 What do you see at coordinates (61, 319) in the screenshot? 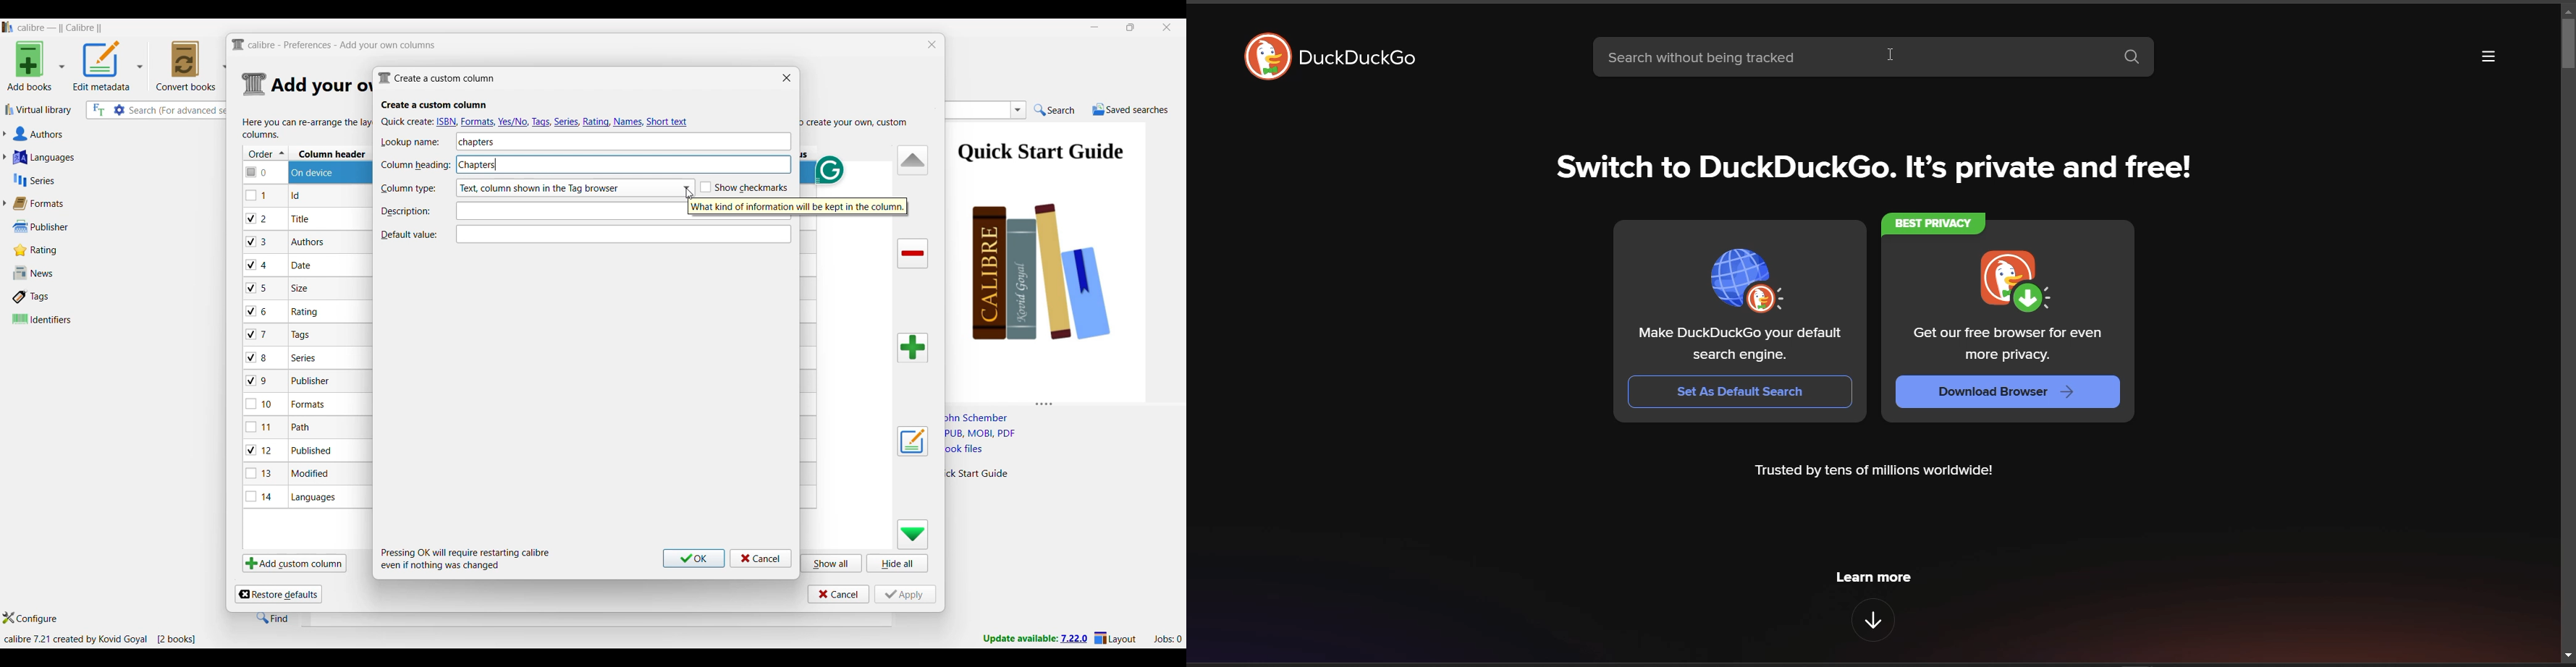
I see `Identifiers` at bounding box center [61, 319].